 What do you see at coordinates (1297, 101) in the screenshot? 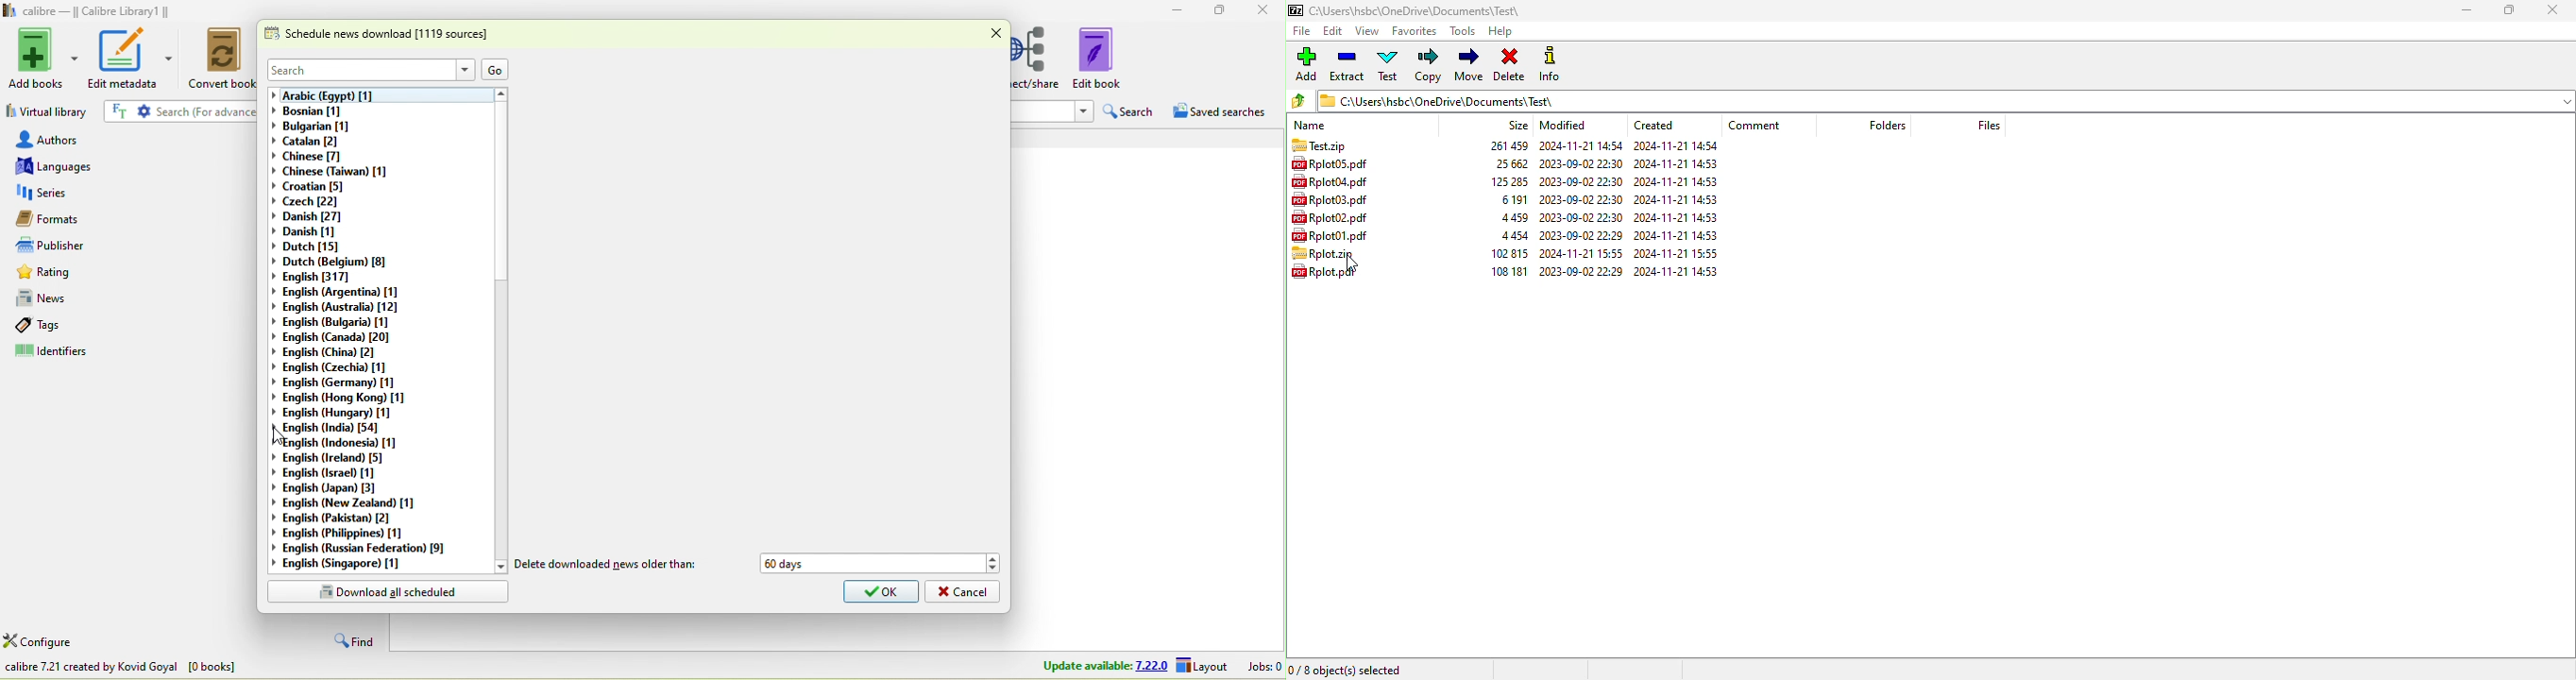
I see `browse files` at bounding box center [1297, 101].